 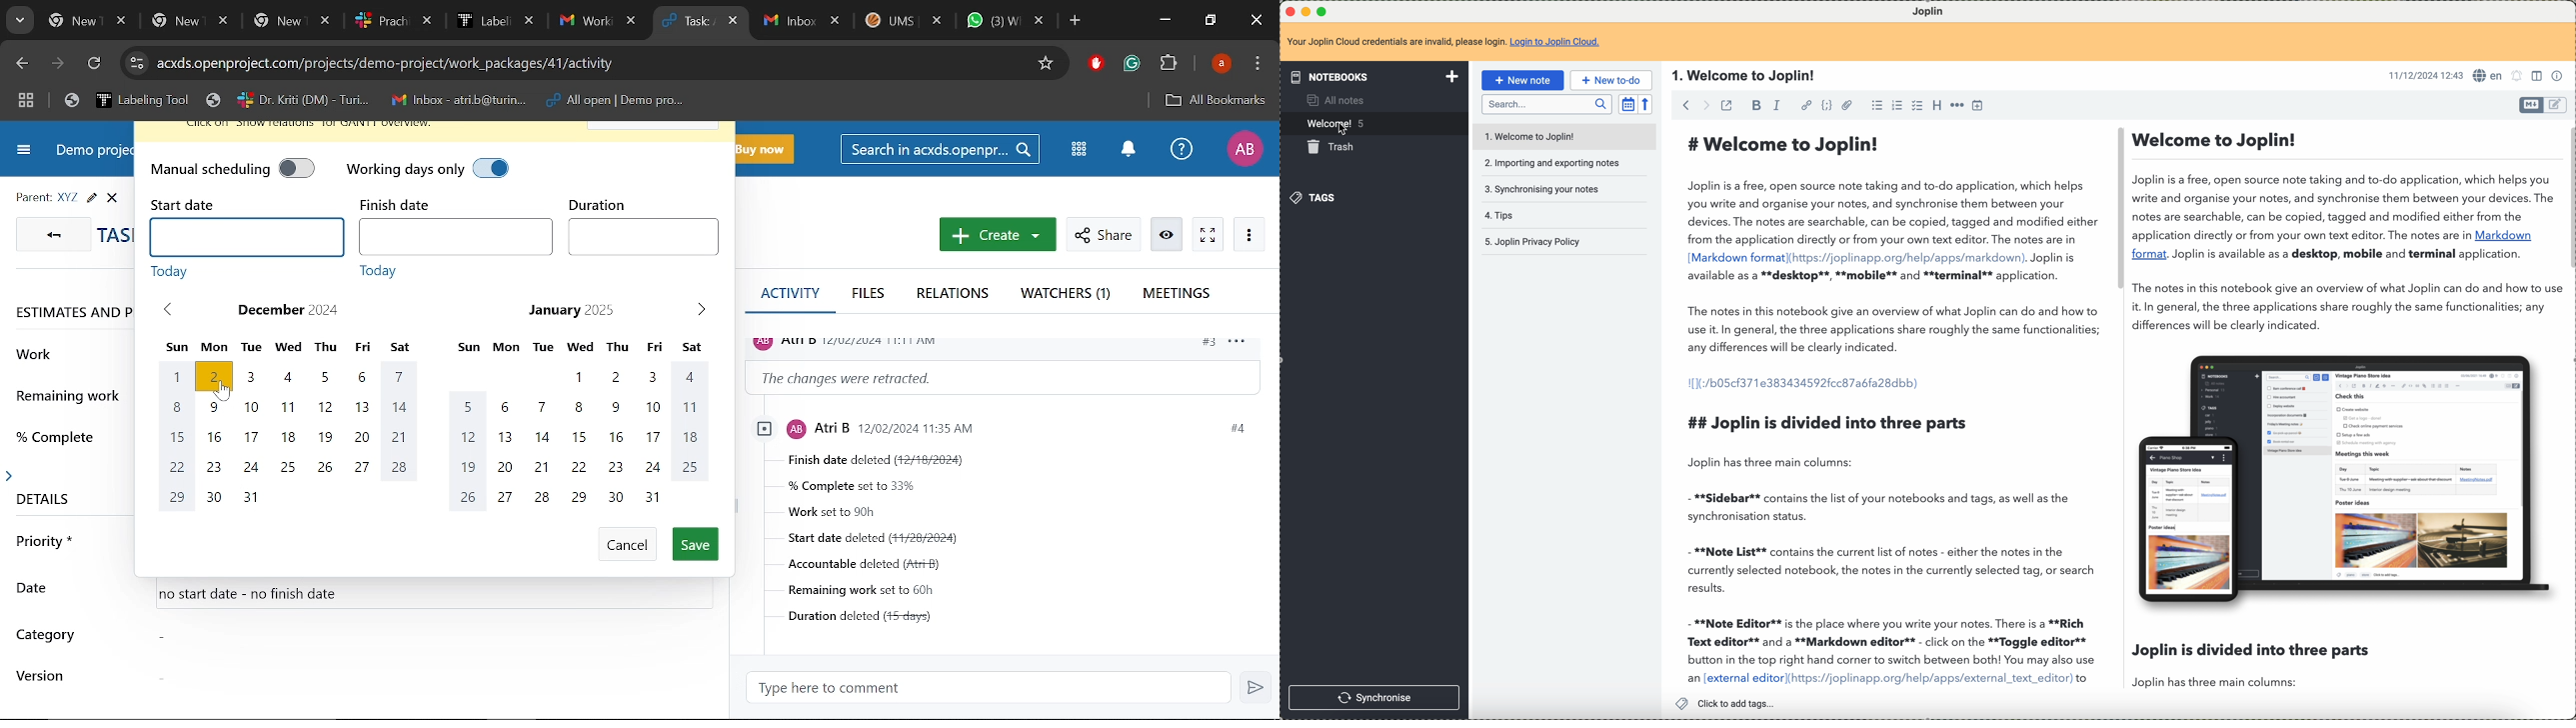 I want to click on toggle sort order field, so click(x=1628, y=104).